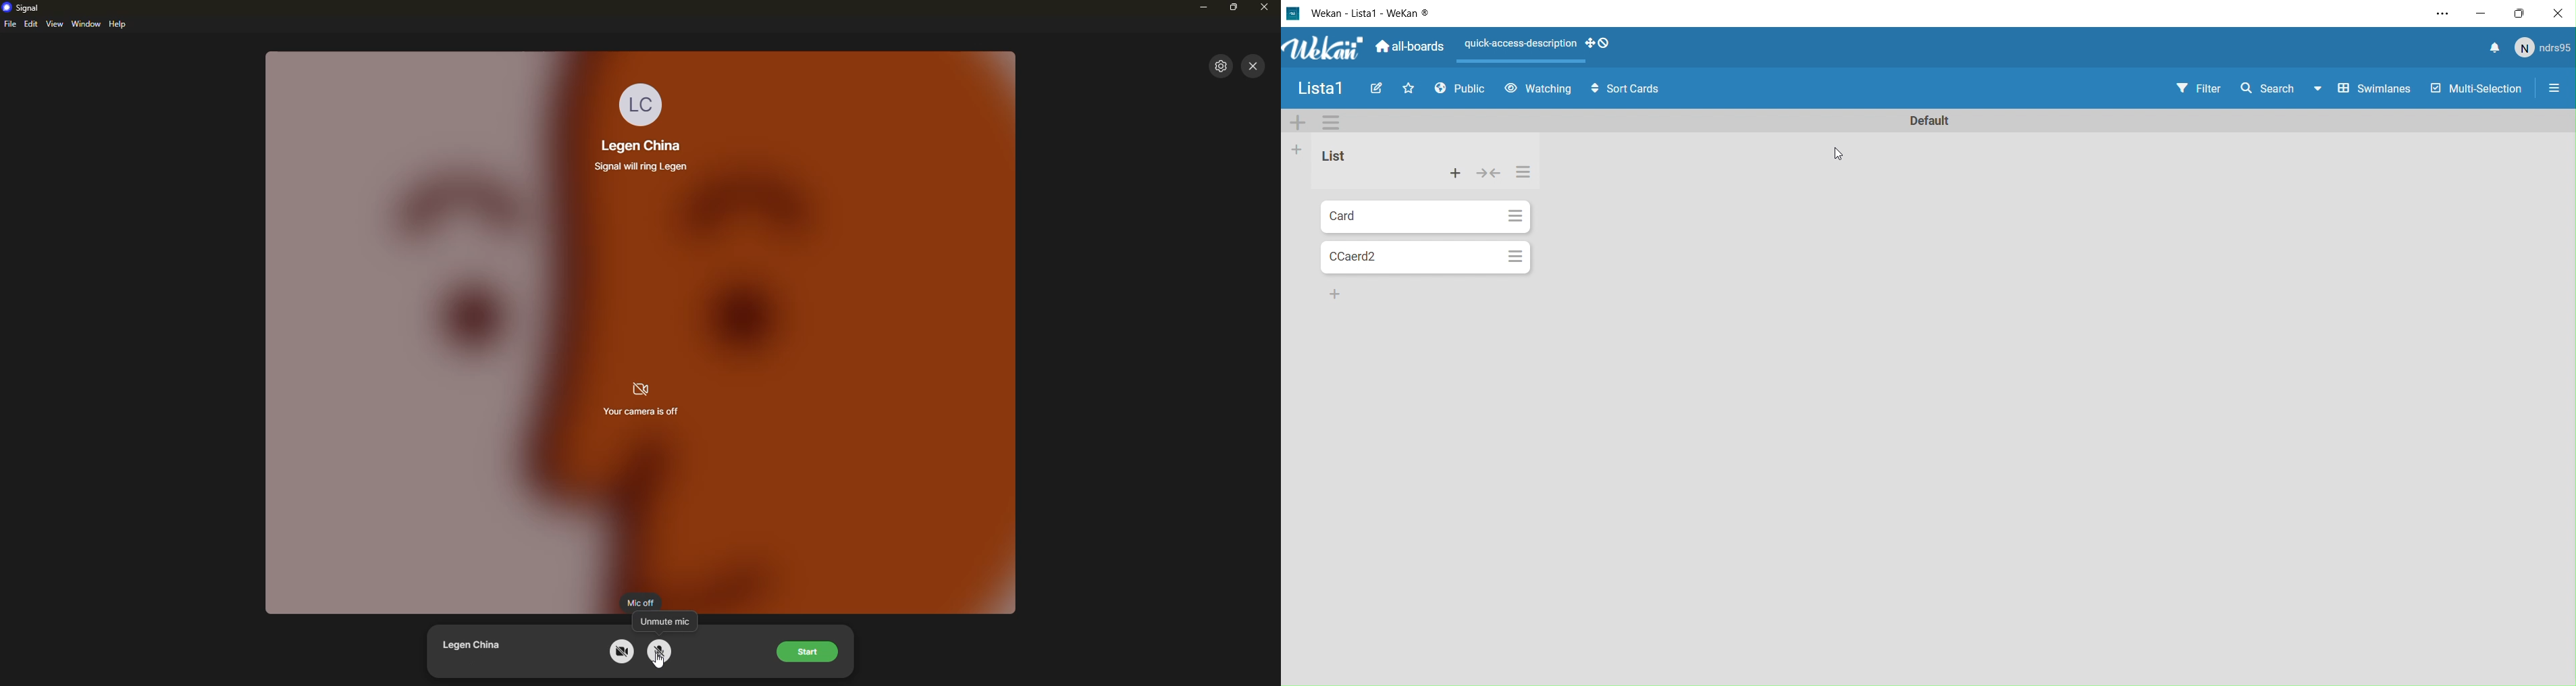 Image resolution: width=2576 pixels, height=700 pixels. I want to click on mic off, so click(641, 601).